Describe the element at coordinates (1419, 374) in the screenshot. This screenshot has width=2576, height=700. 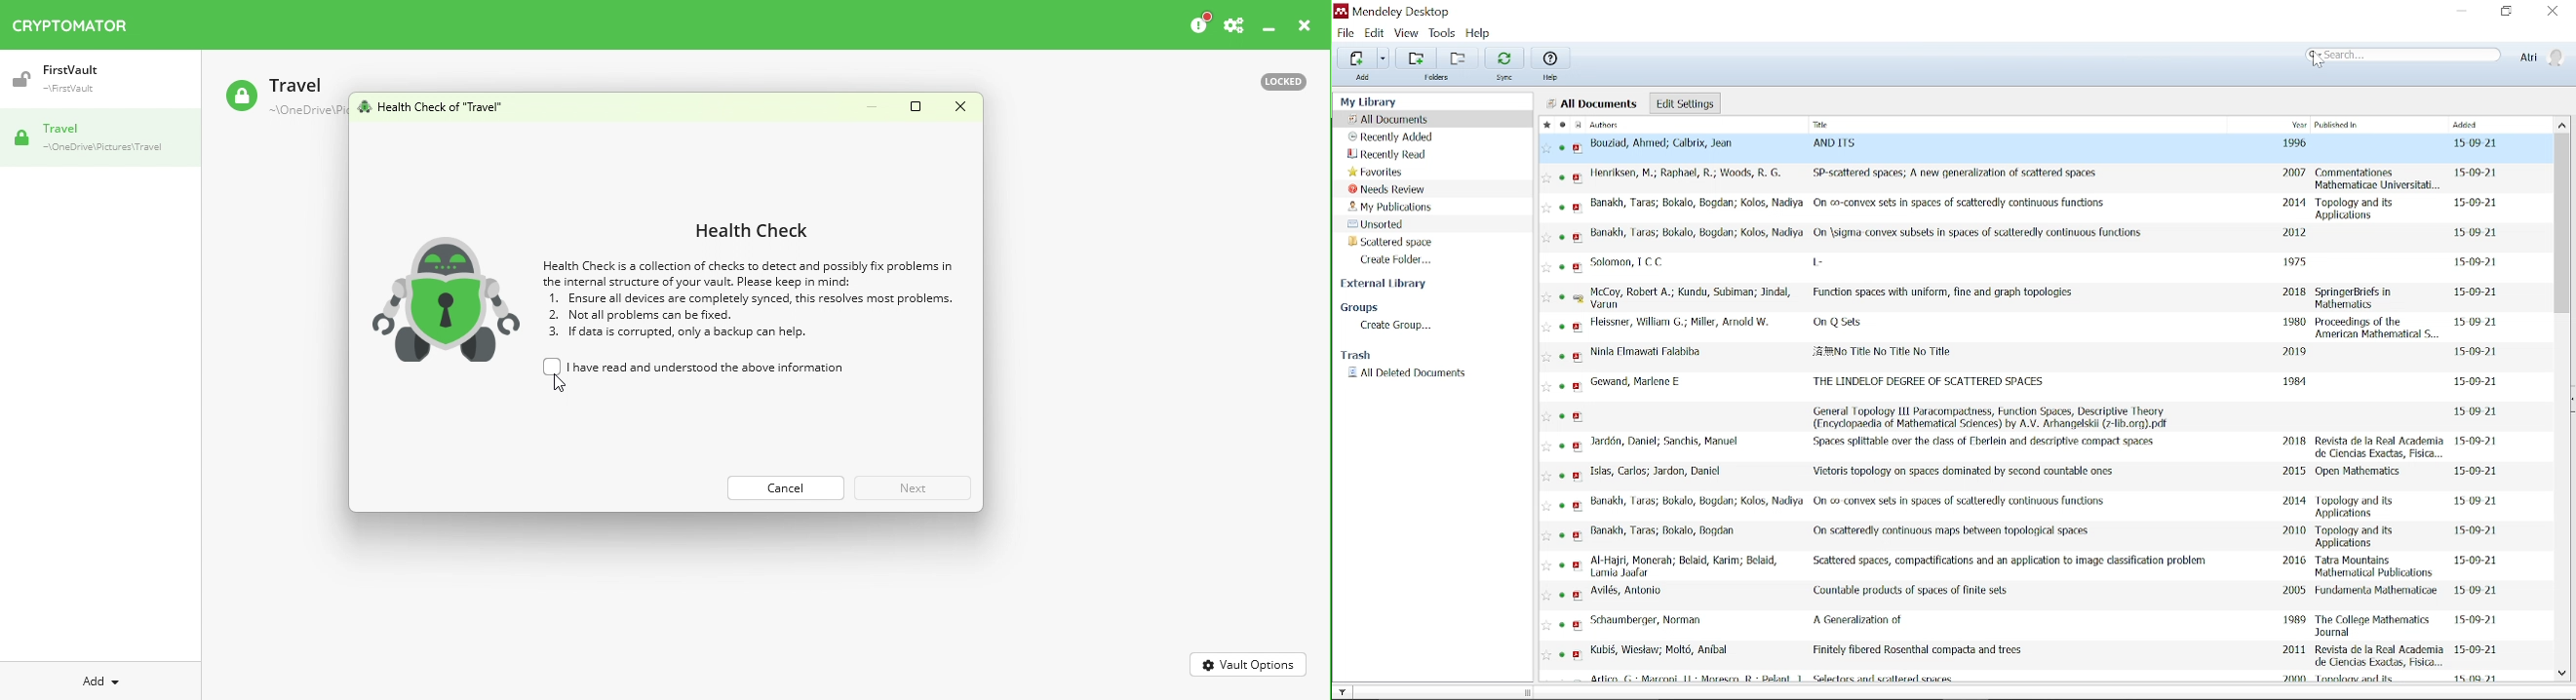
I see `All deleted documents` at that location.